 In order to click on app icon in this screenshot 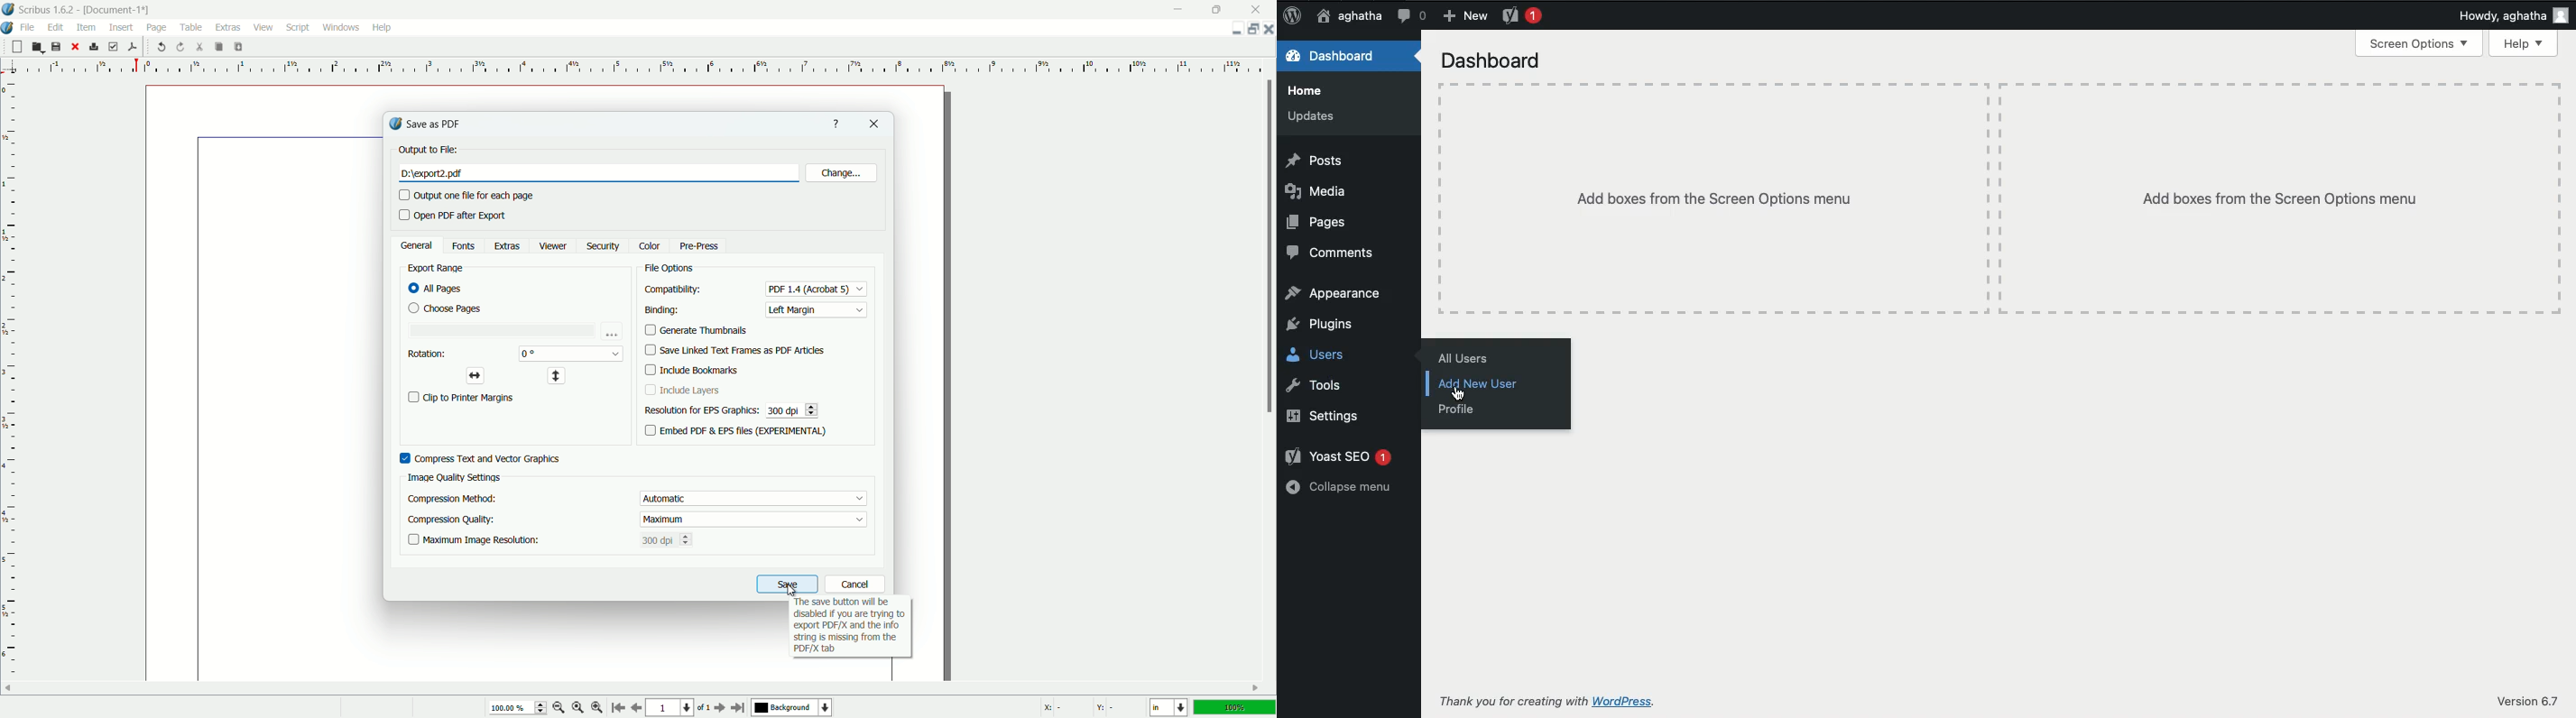, I will do `click(8, 28)`.